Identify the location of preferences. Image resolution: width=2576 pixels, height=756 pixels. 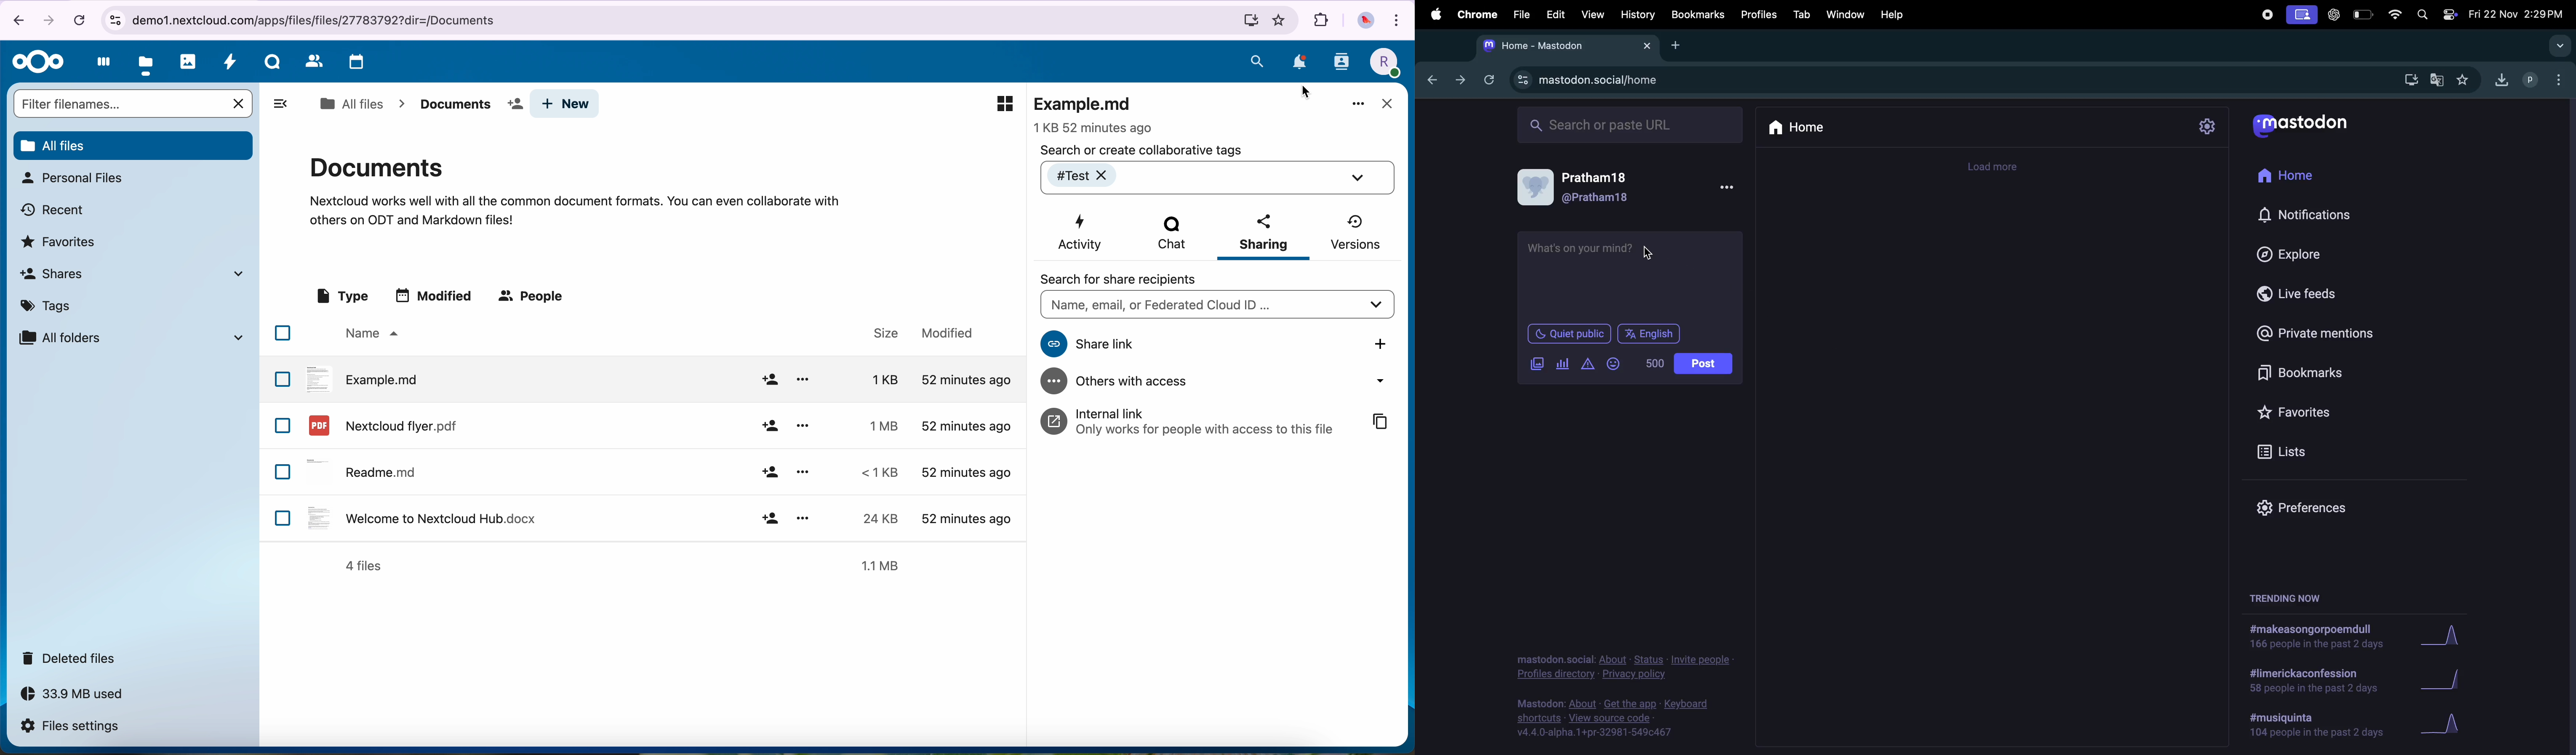
(2308, 508).